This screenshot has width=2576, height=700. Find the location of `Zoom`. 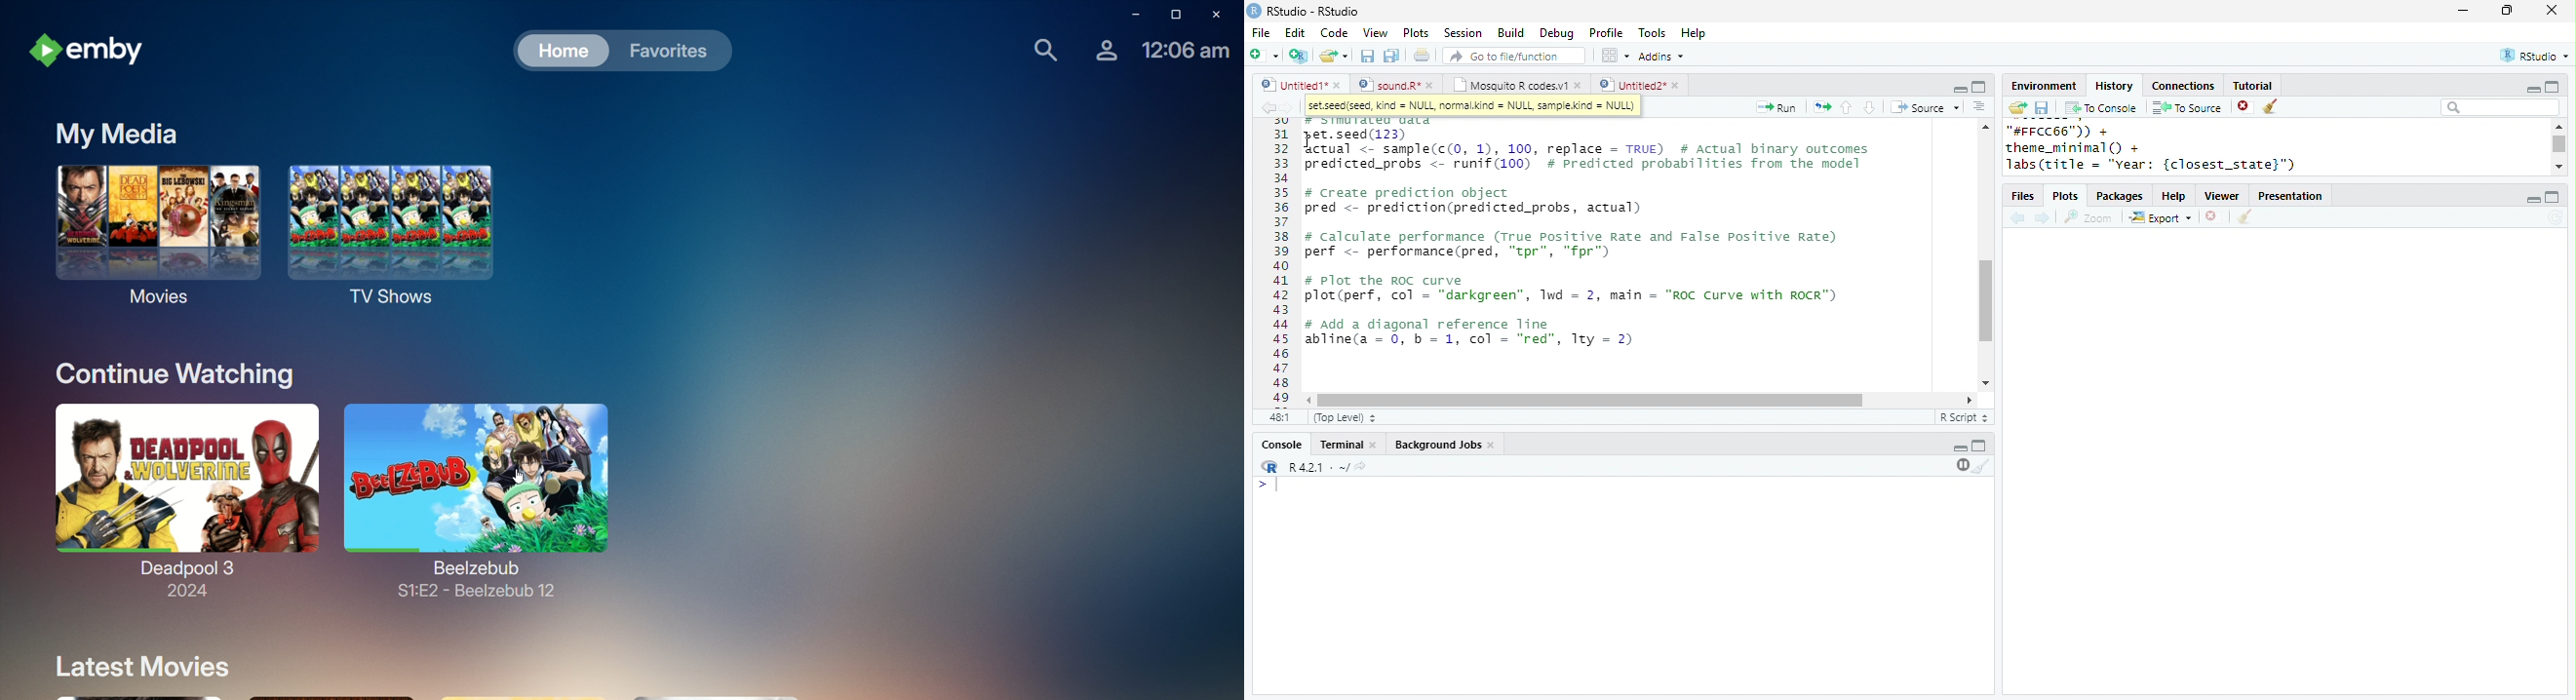

Zoom is located at coordinates (2088, 217).